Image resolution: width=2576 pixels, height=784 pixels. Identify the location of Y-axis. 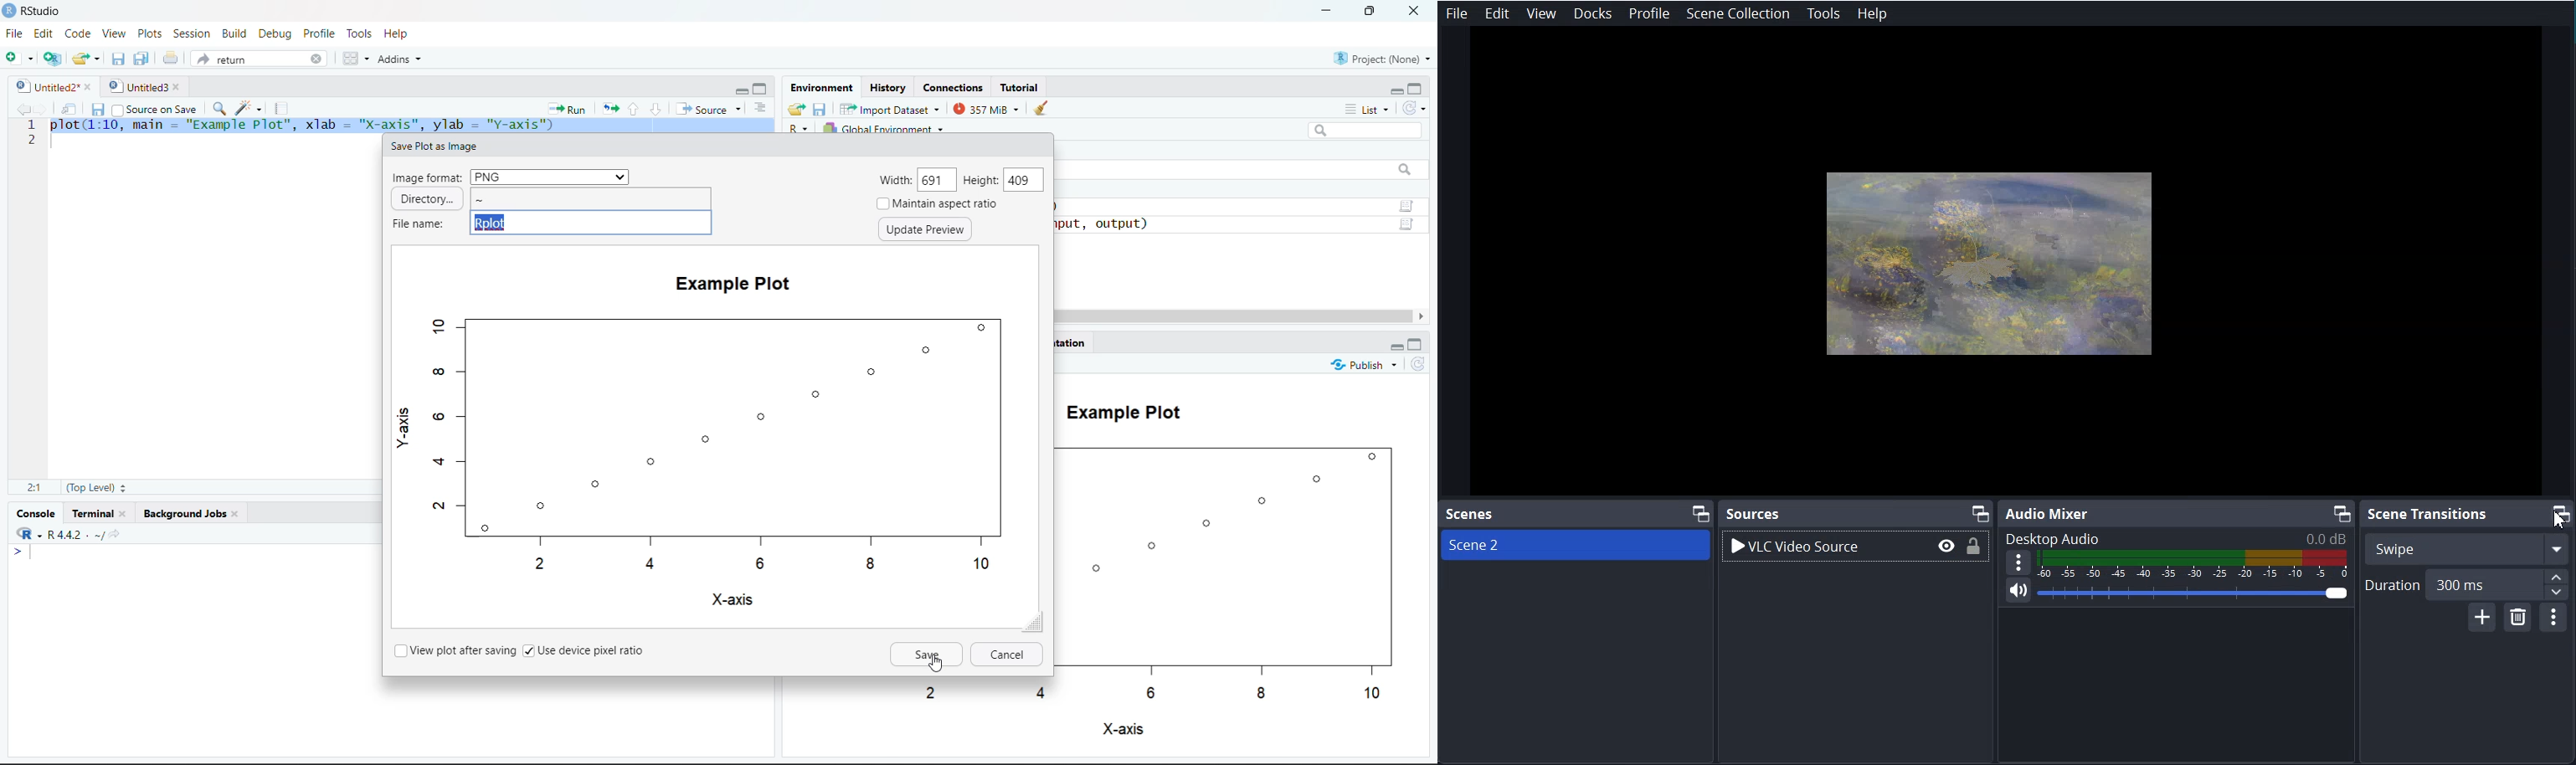
(403, 424).